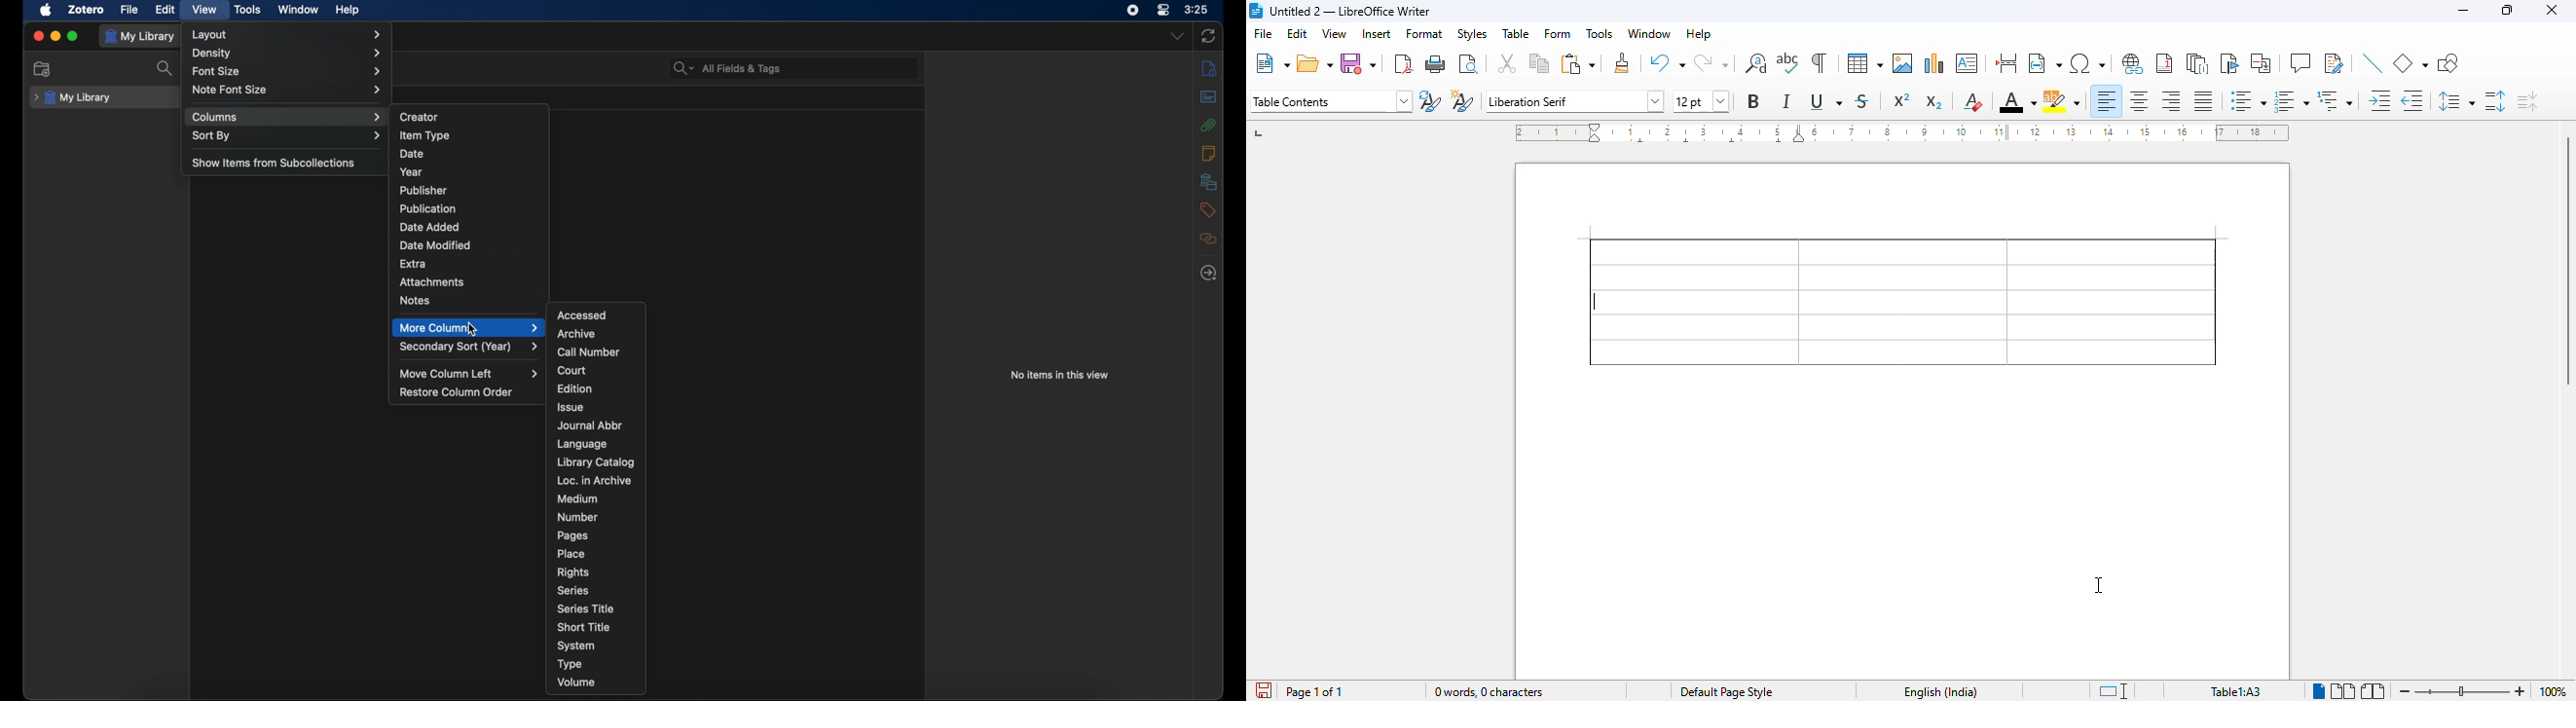 The height and width of the screenshot is (728, 2576). I want to click on help, so click(1698, 34).